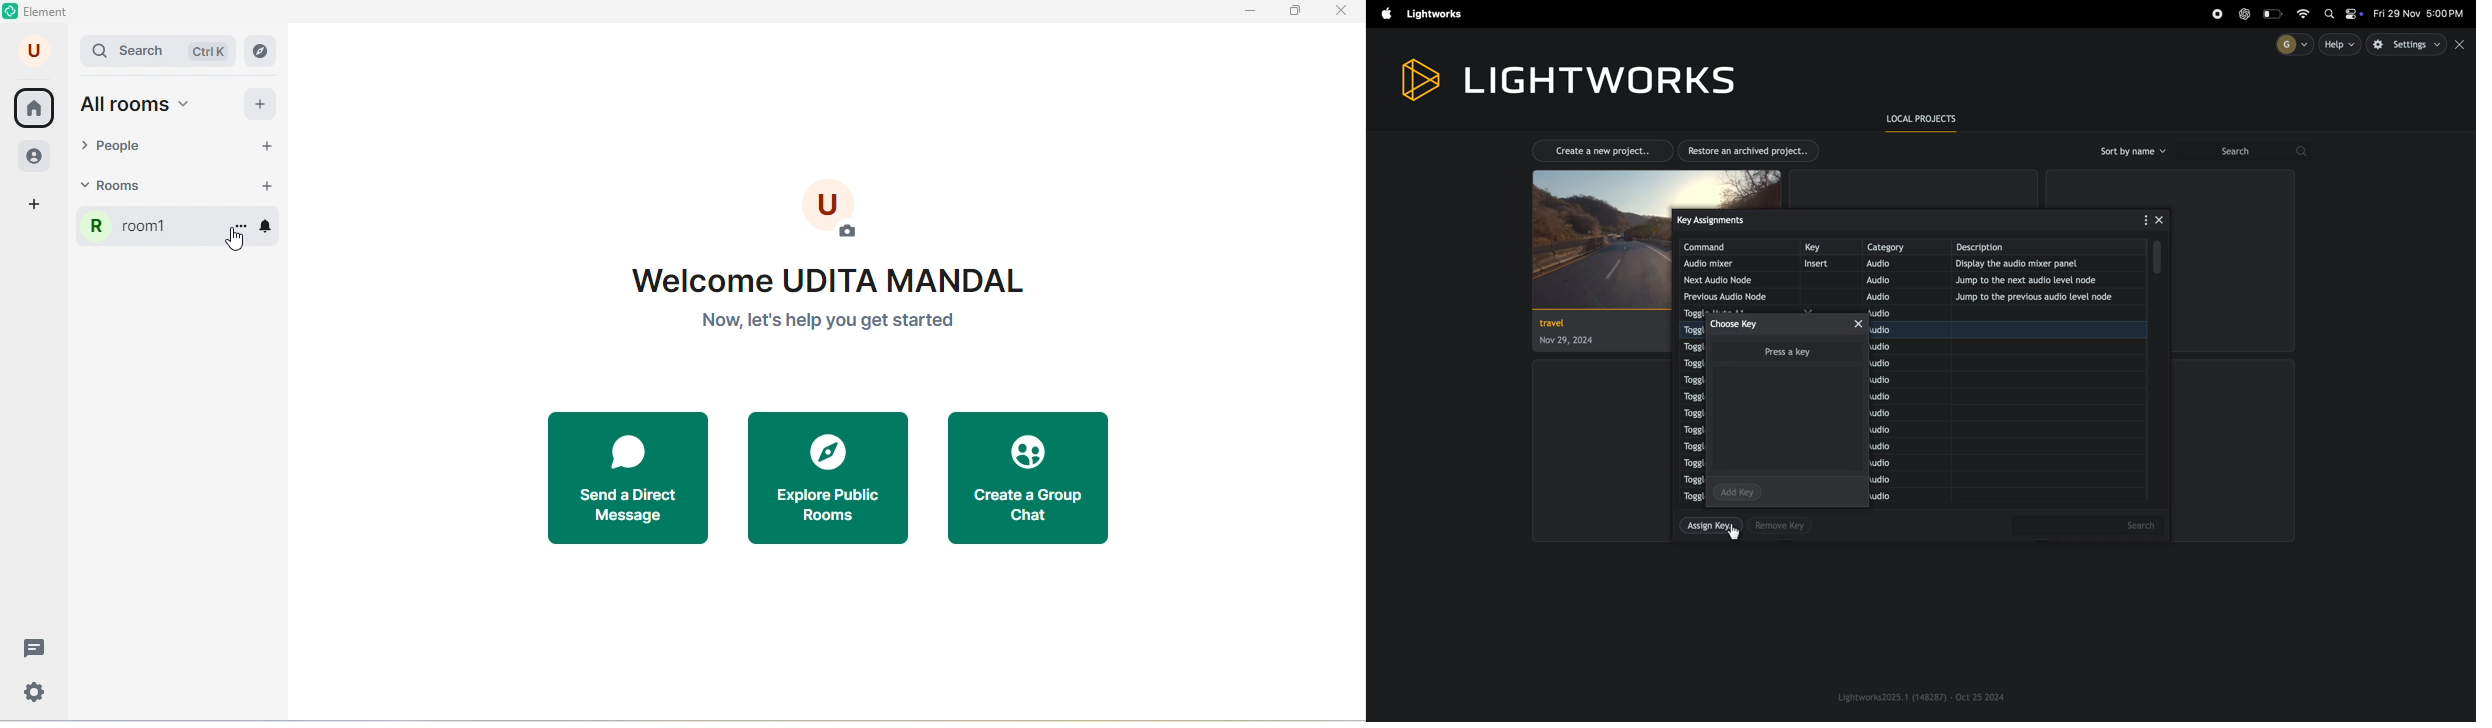 The height and width of the screenshot is (728, 2492). What do you see at coordinates (1036, 476) in the screenshot?
I see `create a group chat` at bounding box center [1036, 476].